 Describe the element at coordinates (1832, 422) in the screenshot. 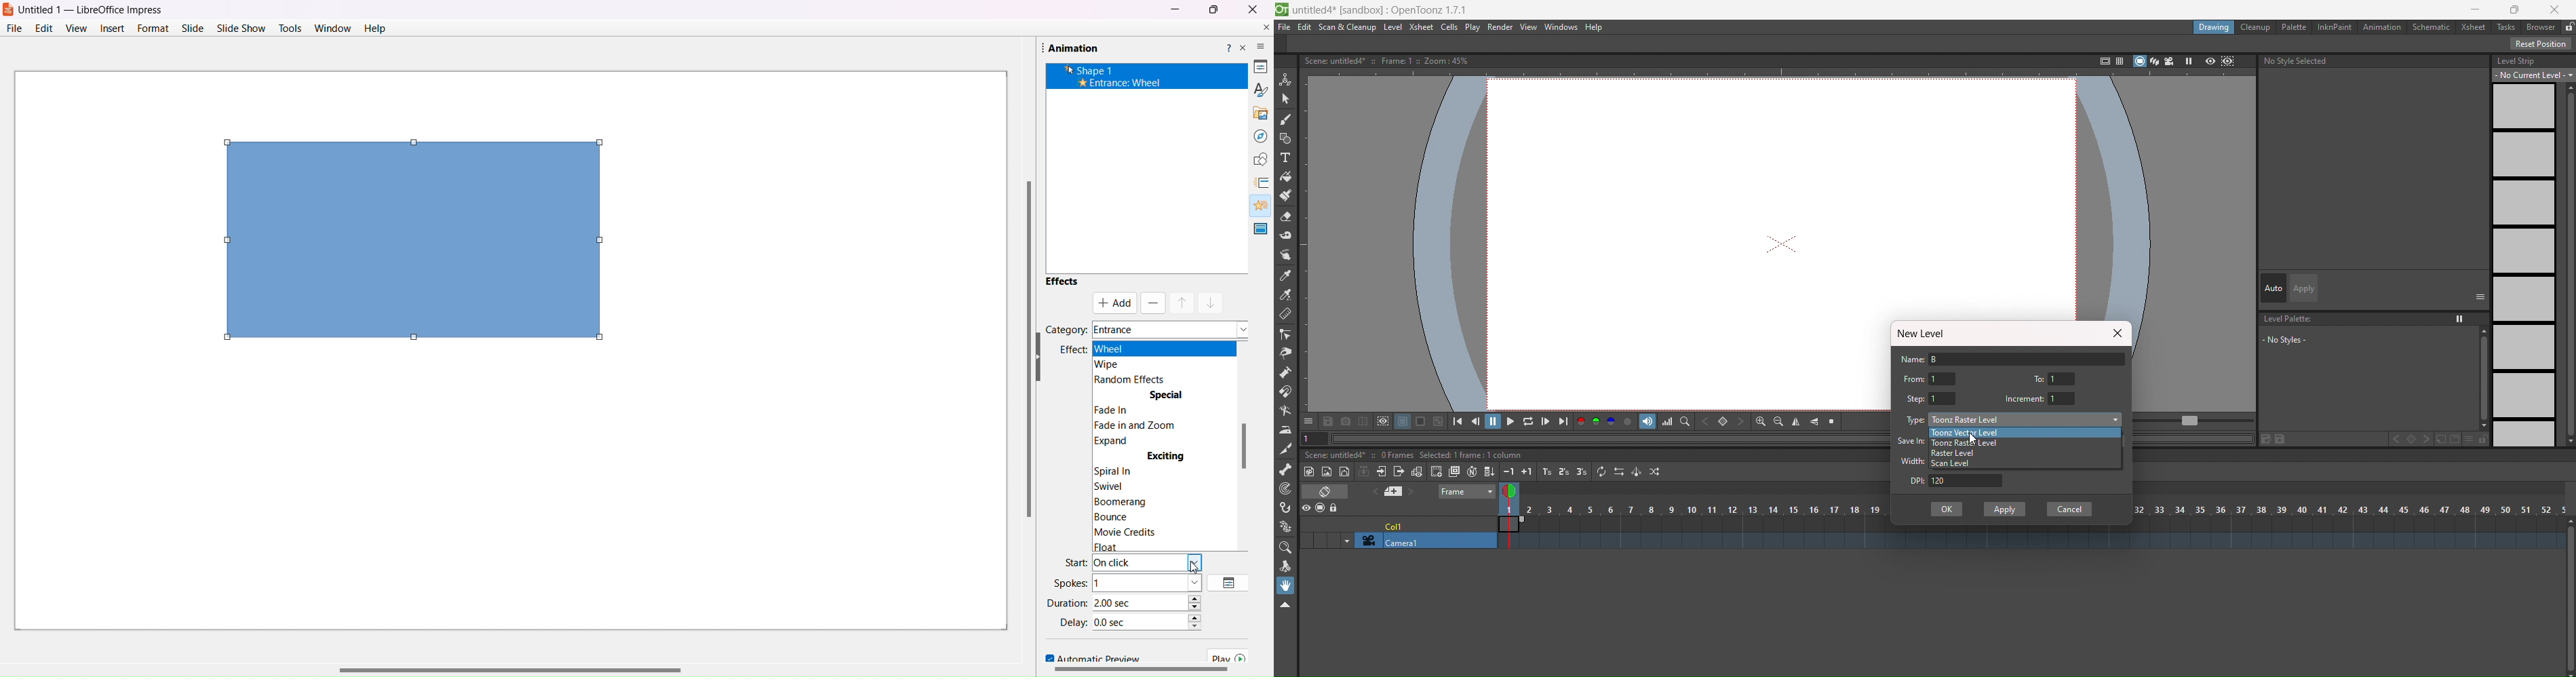

I see `` at that location.